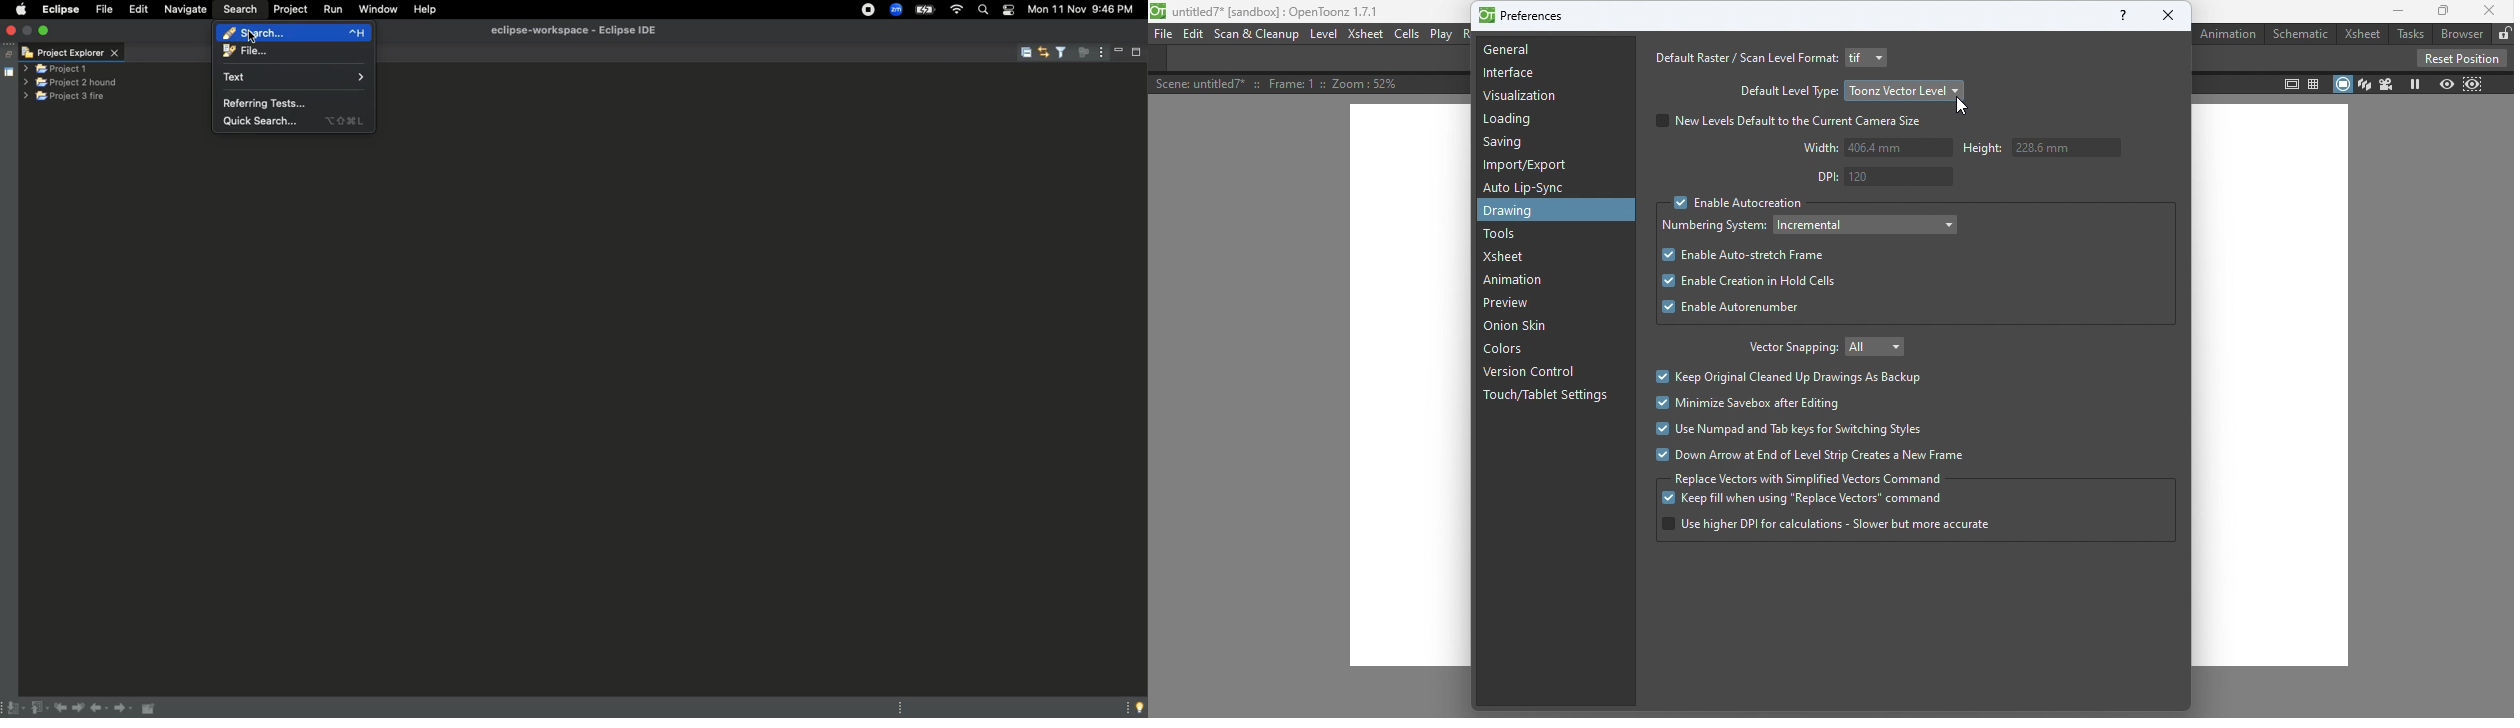  Describe the element at coordinates (2116, 19) in the screenshot. I see `Help` at that location.